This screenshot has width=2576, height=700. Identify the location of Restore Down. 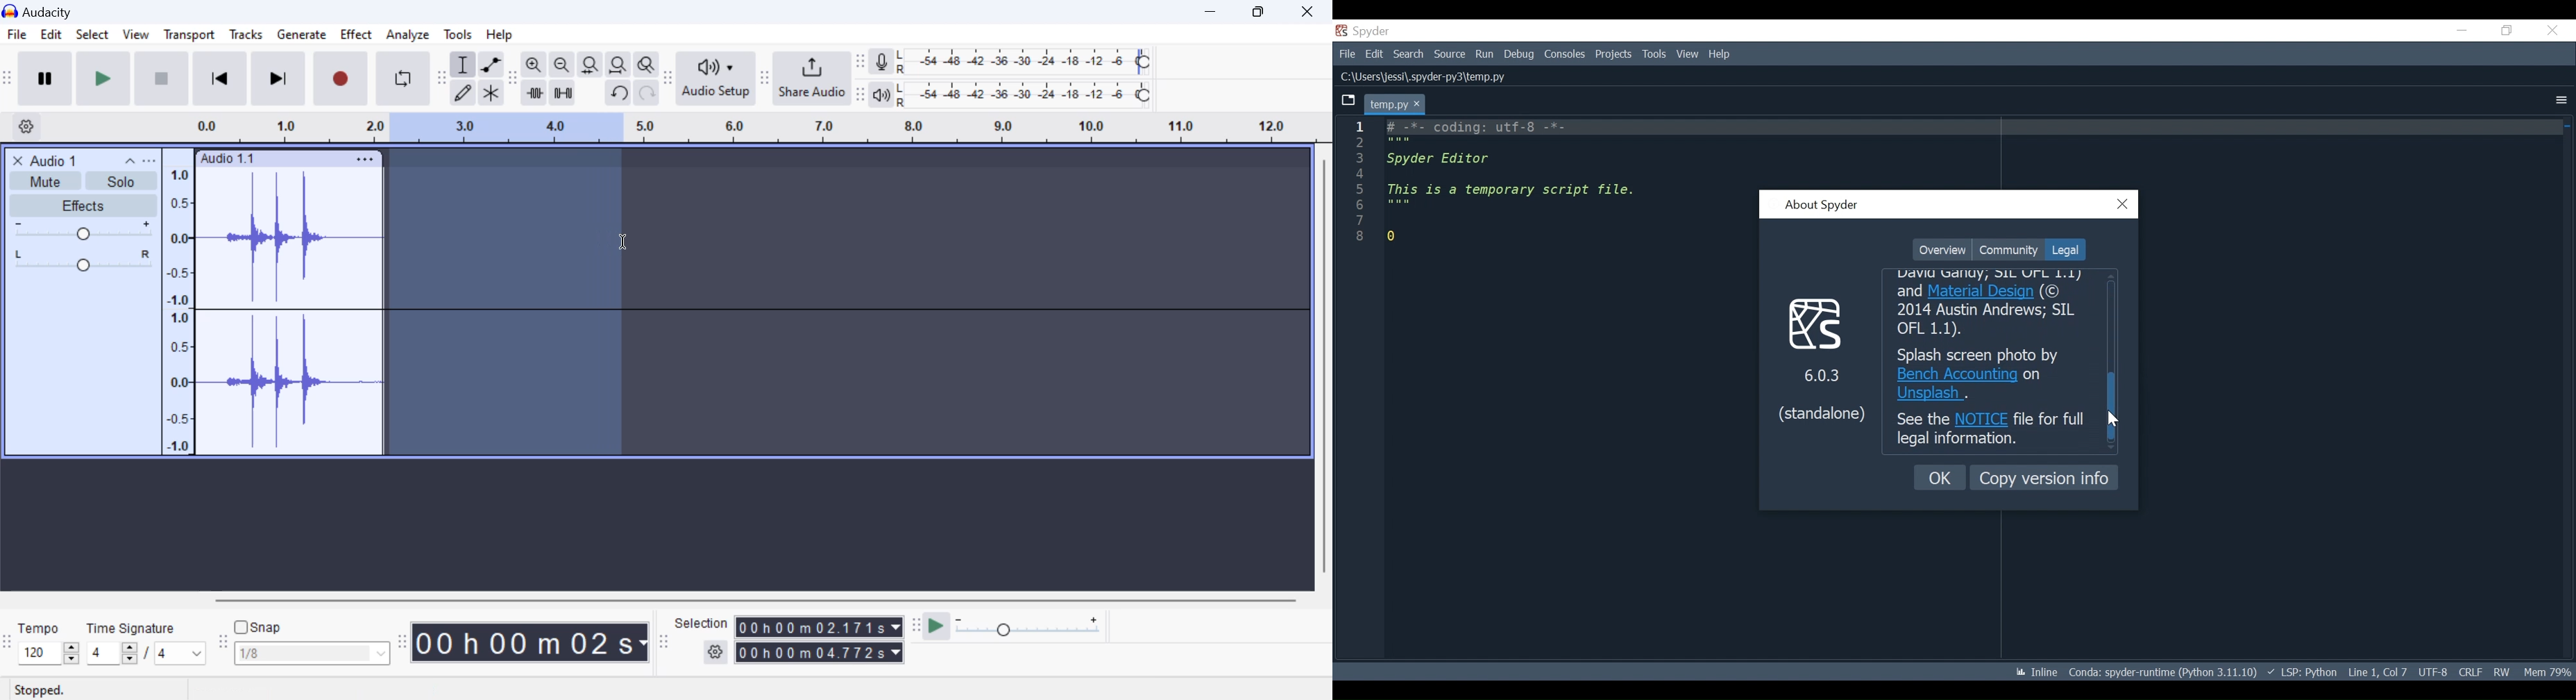
(1212, 11).